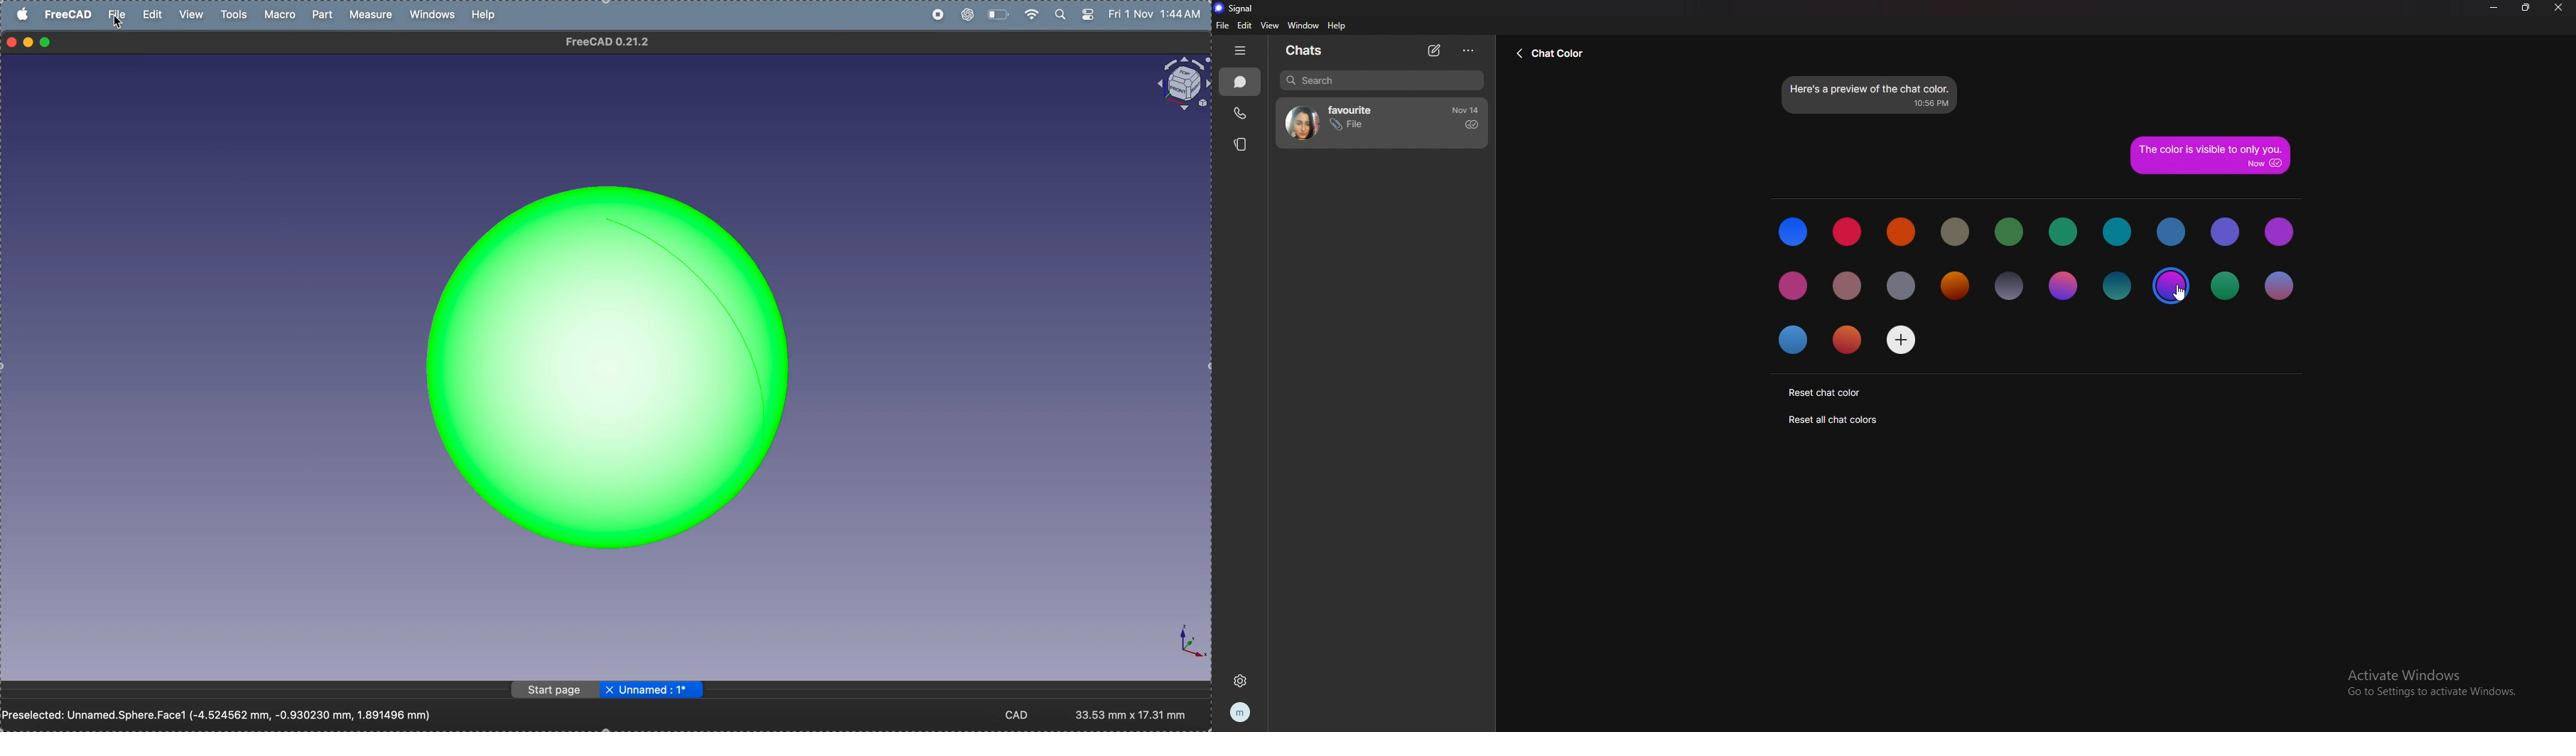 This screenshot has width=2576, height=756. I want to click on color, so click(2063, 232).